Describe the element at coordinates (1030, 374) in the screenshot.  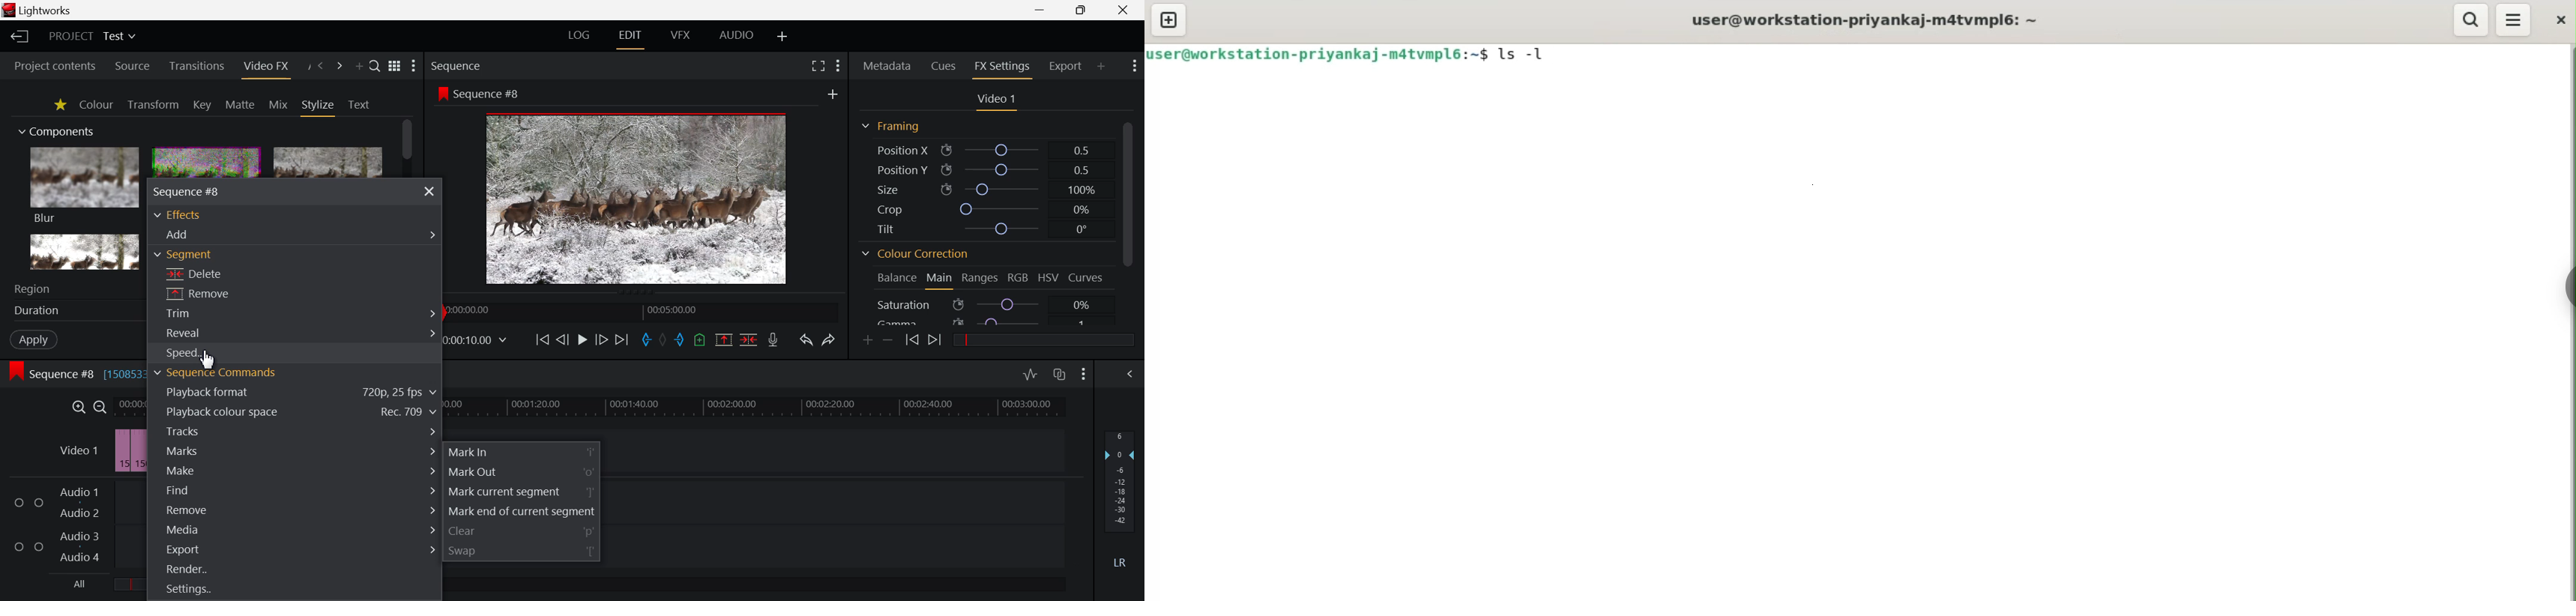
I see `Toggle audio levels editing` at that location.